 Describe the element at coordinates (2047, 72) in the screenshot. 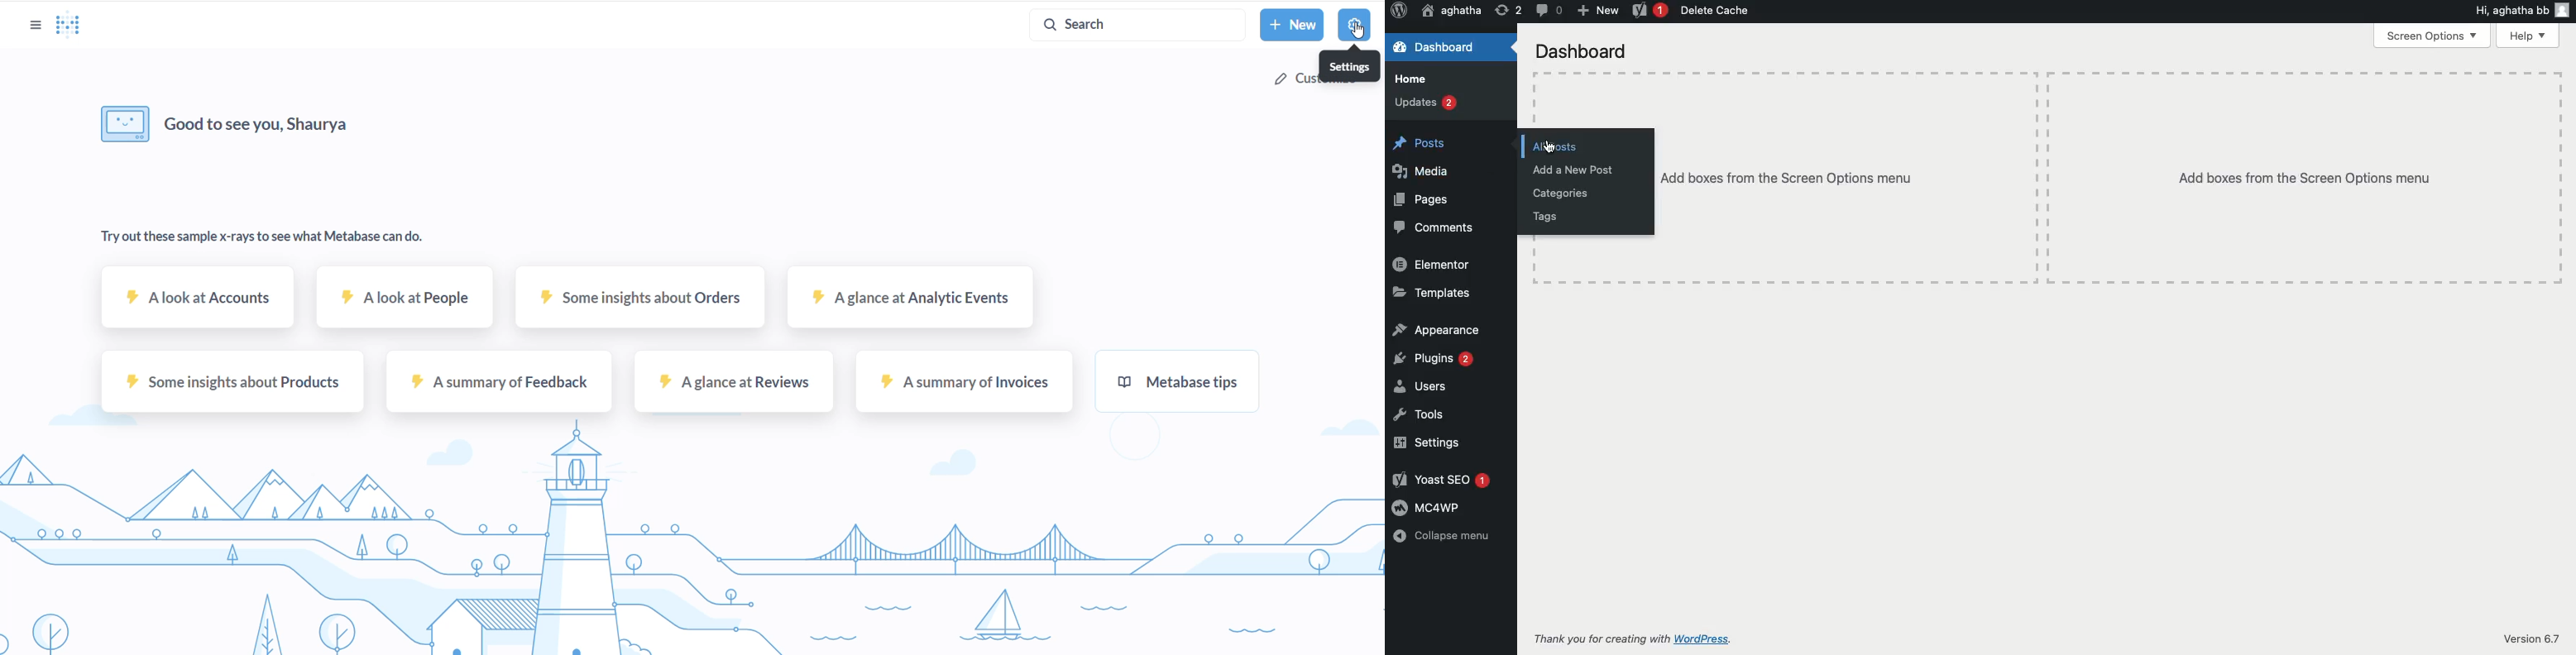

I see `Table line` at that location.